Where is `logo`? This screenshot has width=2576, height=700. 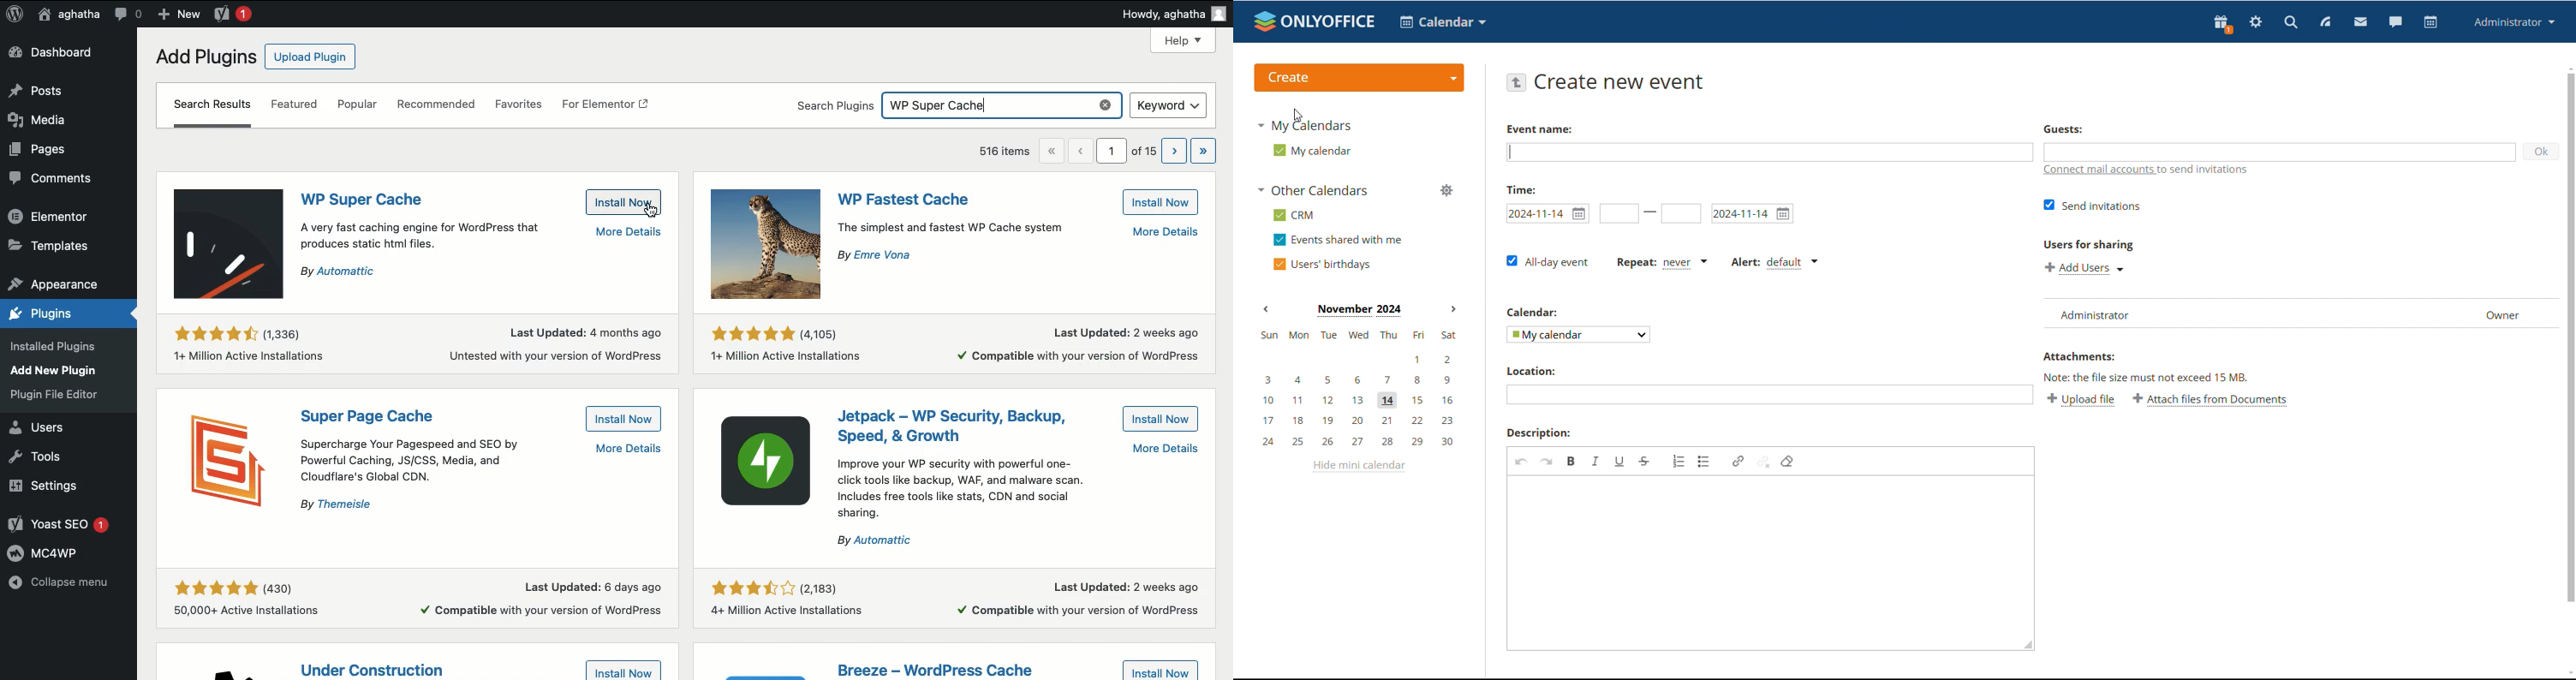 logo is located at coordinates (1314, 21).